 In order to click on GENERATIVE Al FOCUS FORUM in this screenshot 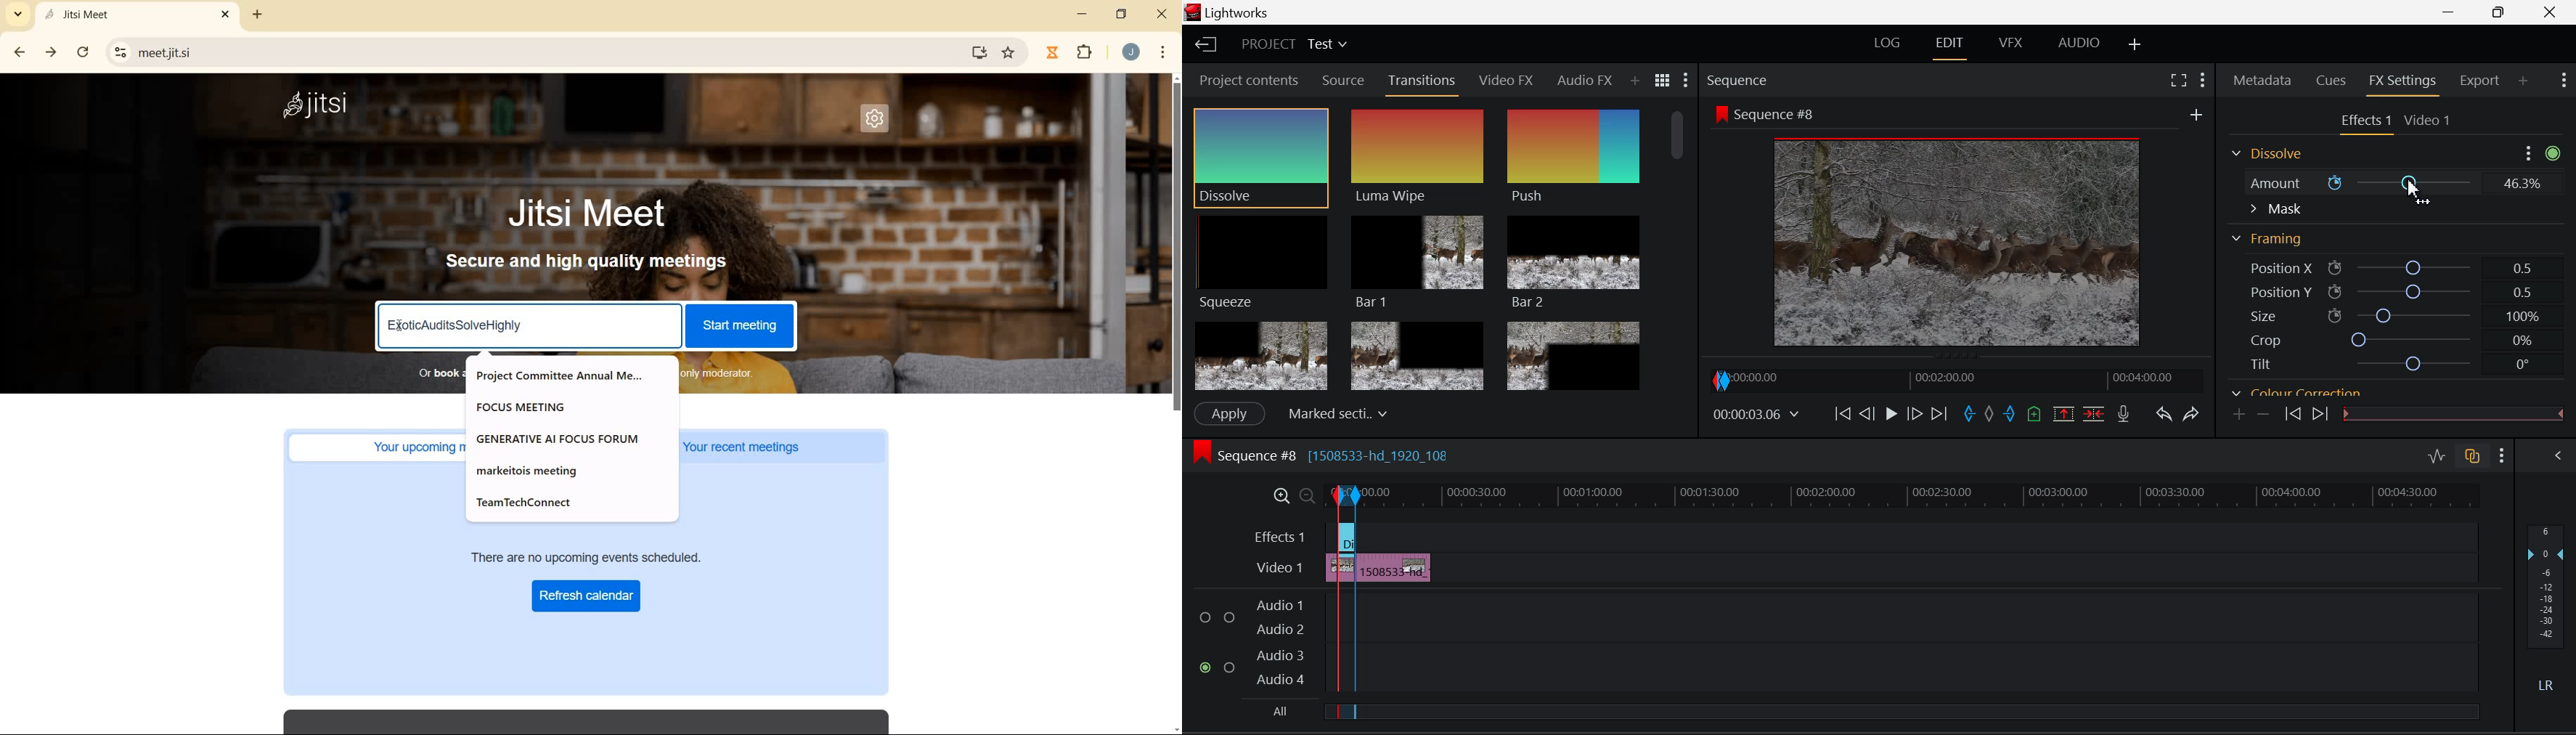, I will do `click(561, 439)`.